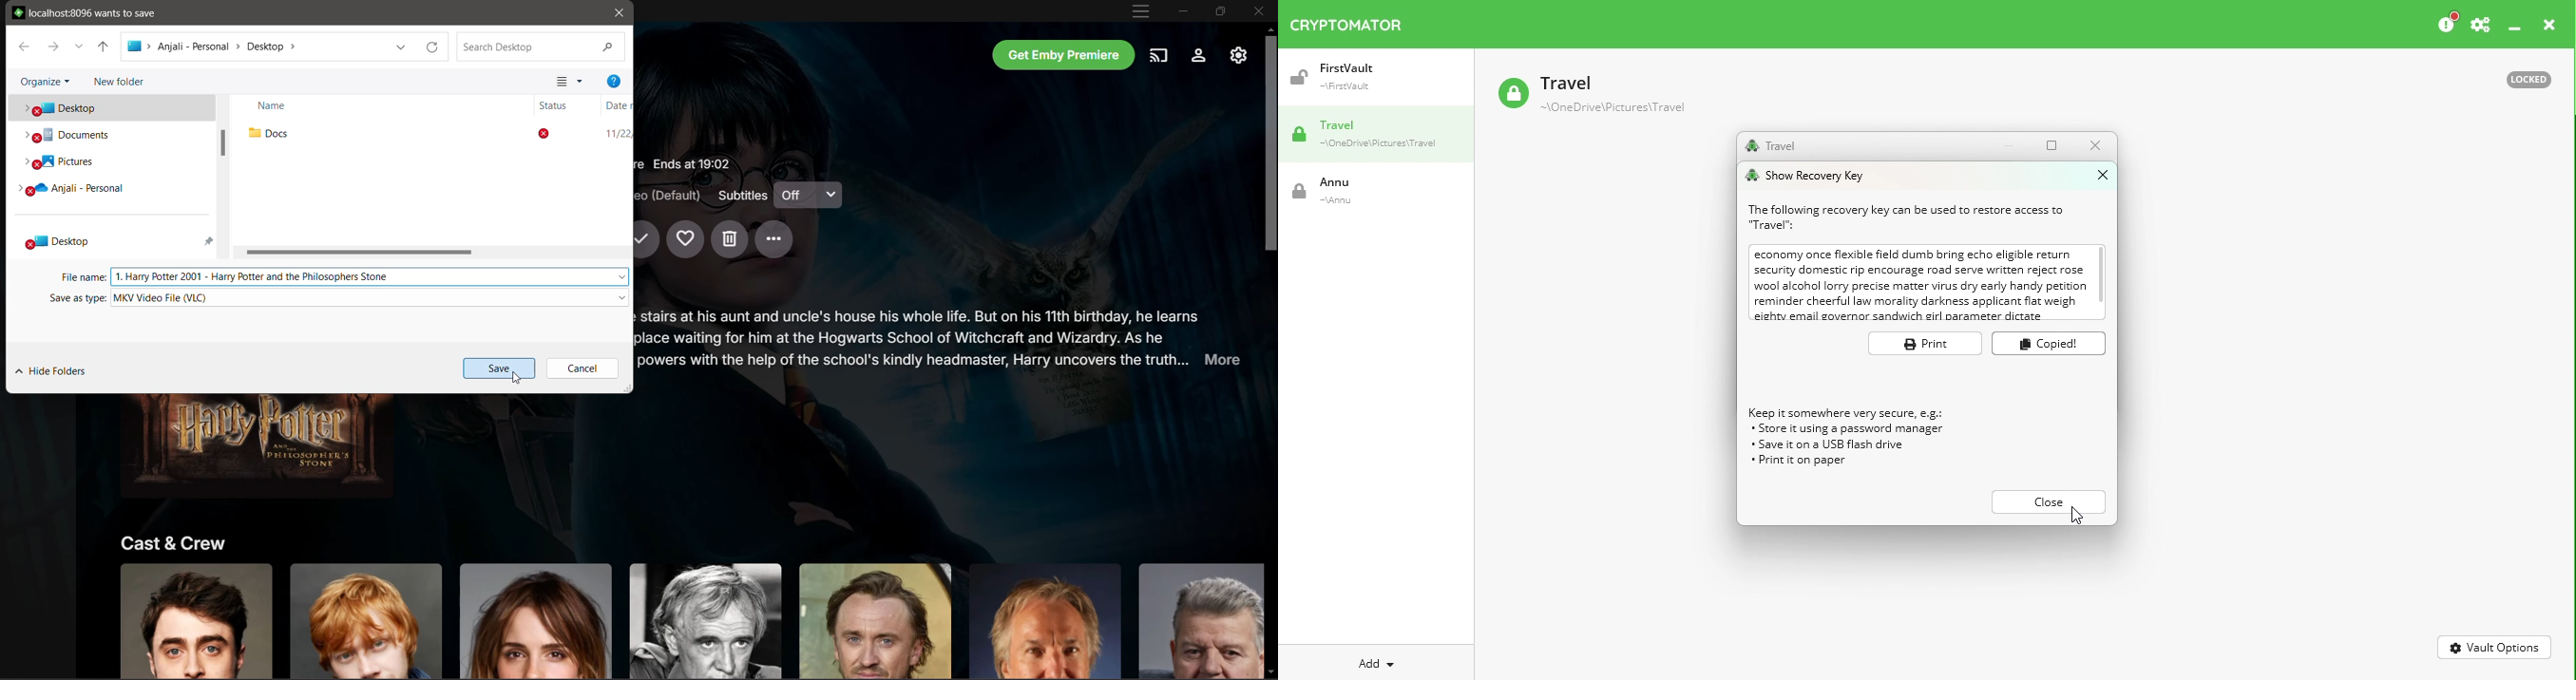 This screenshot has height=700, width=2576. I want to click on Close, so click(618, 14).